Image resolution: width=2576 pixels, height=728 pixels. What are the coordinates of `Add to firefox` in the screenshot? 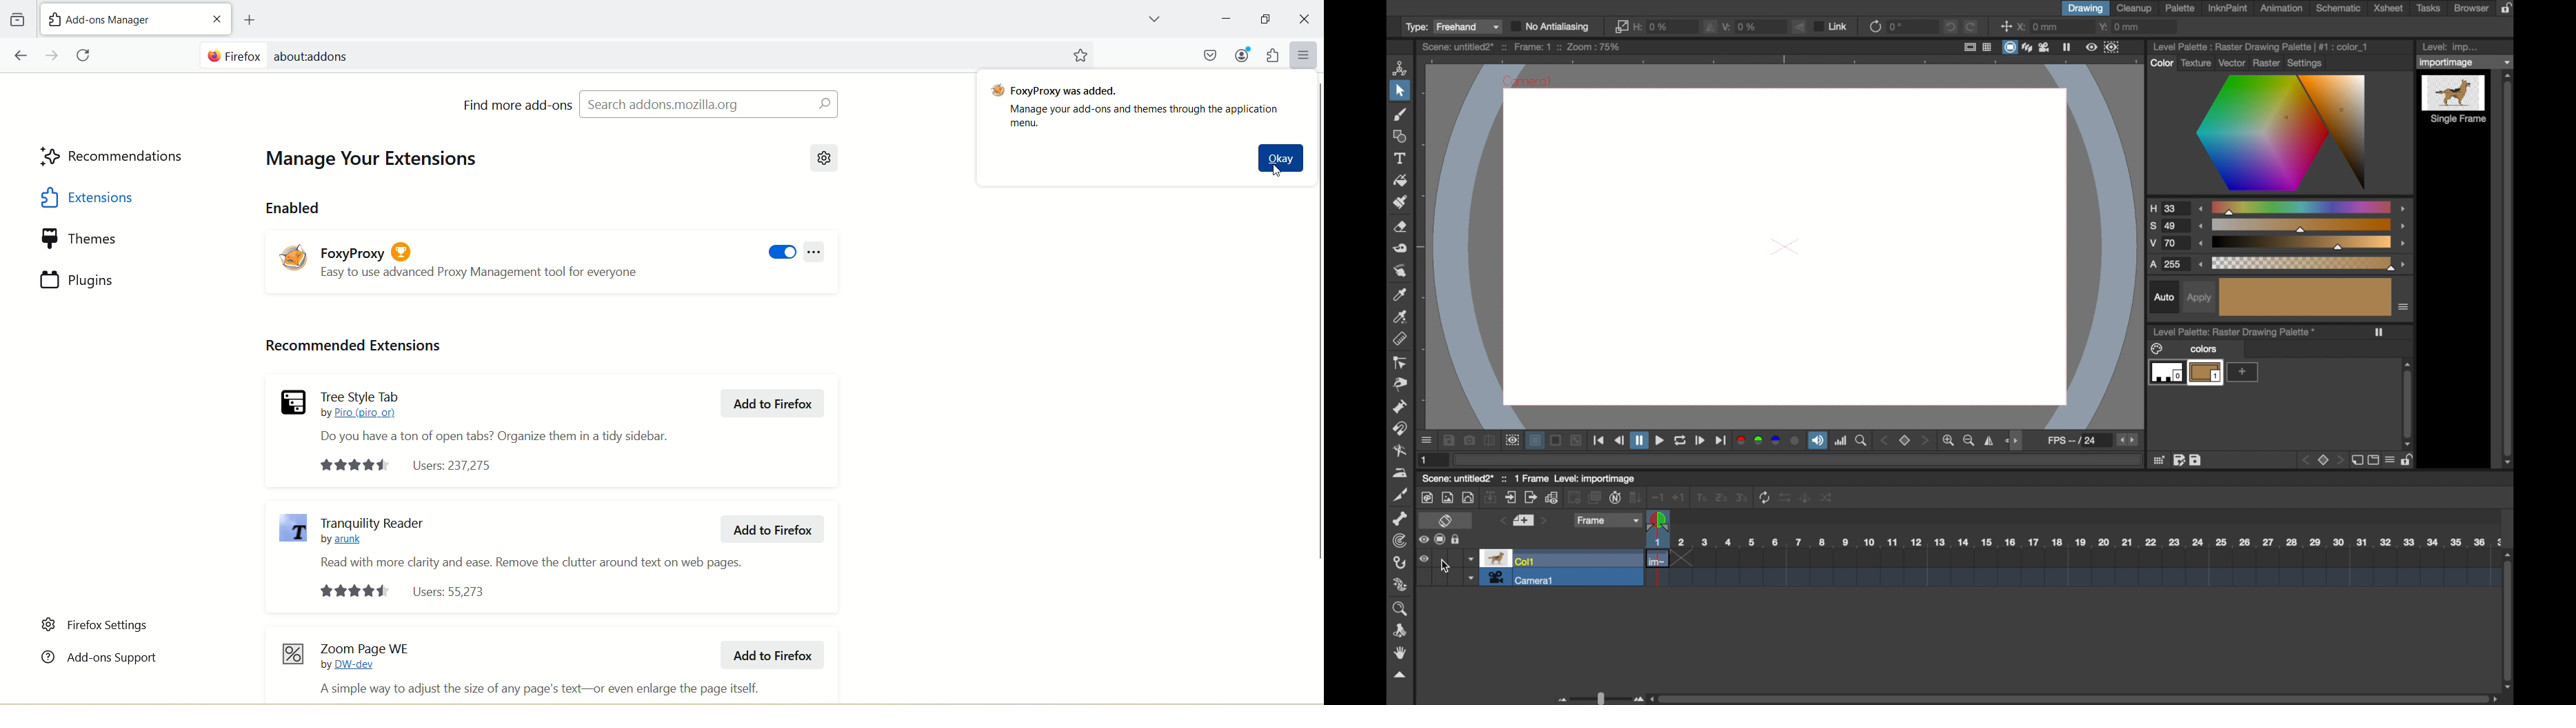 It's located at (772, 530).